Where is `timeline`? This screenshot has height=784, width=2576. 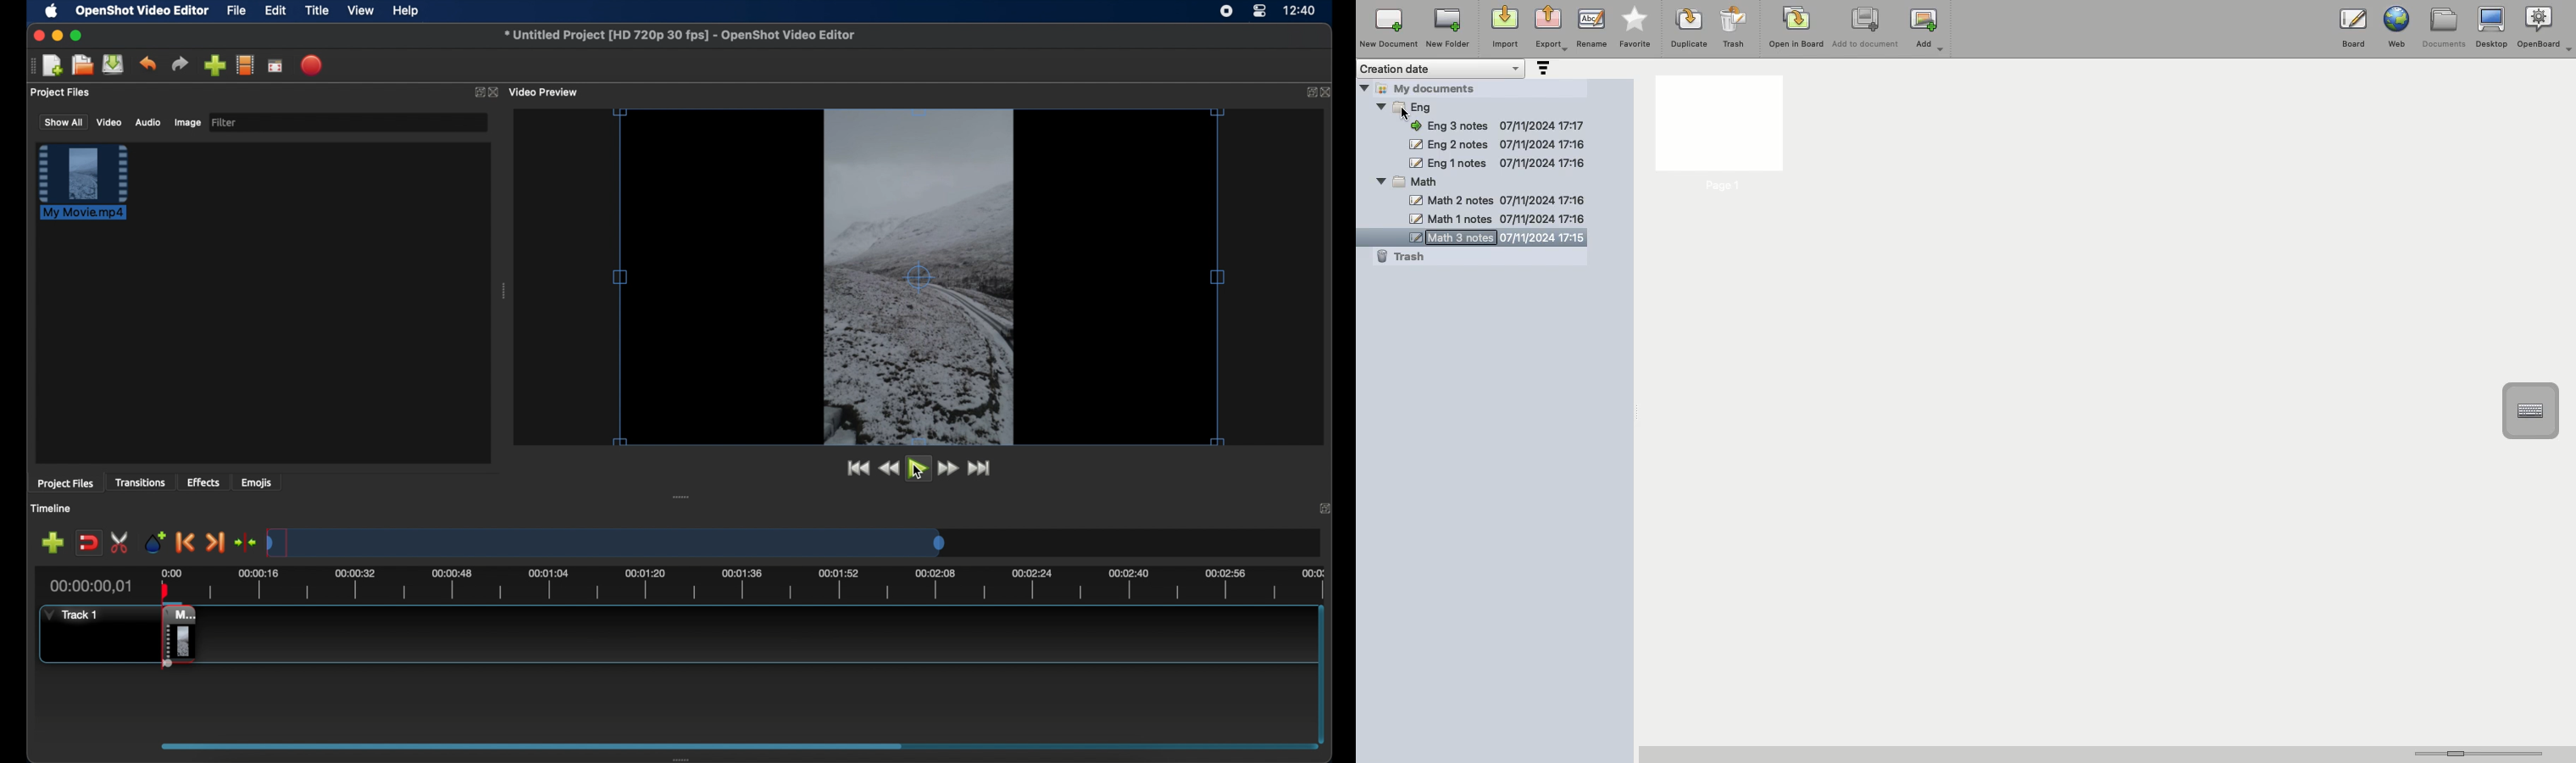
timeline is located at coordinates (53, 509).